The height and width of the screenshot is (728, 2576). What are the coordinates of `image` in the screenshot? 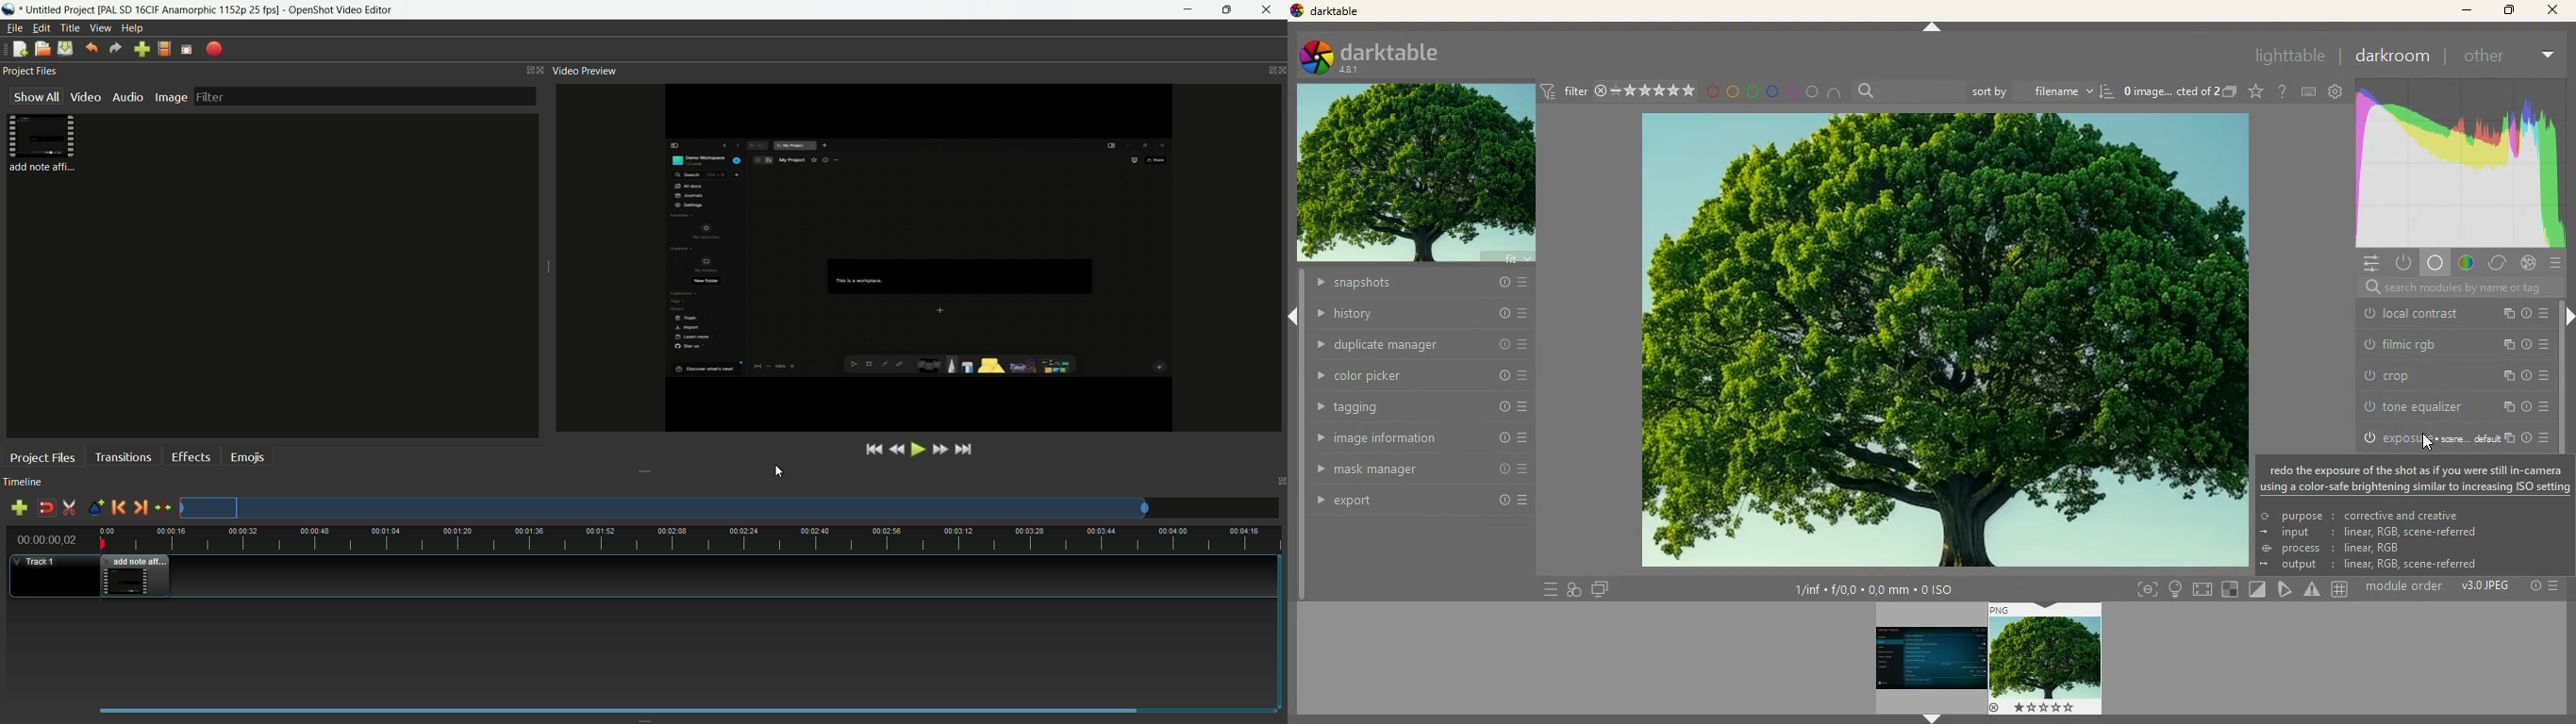 It's located at (1946, 340).